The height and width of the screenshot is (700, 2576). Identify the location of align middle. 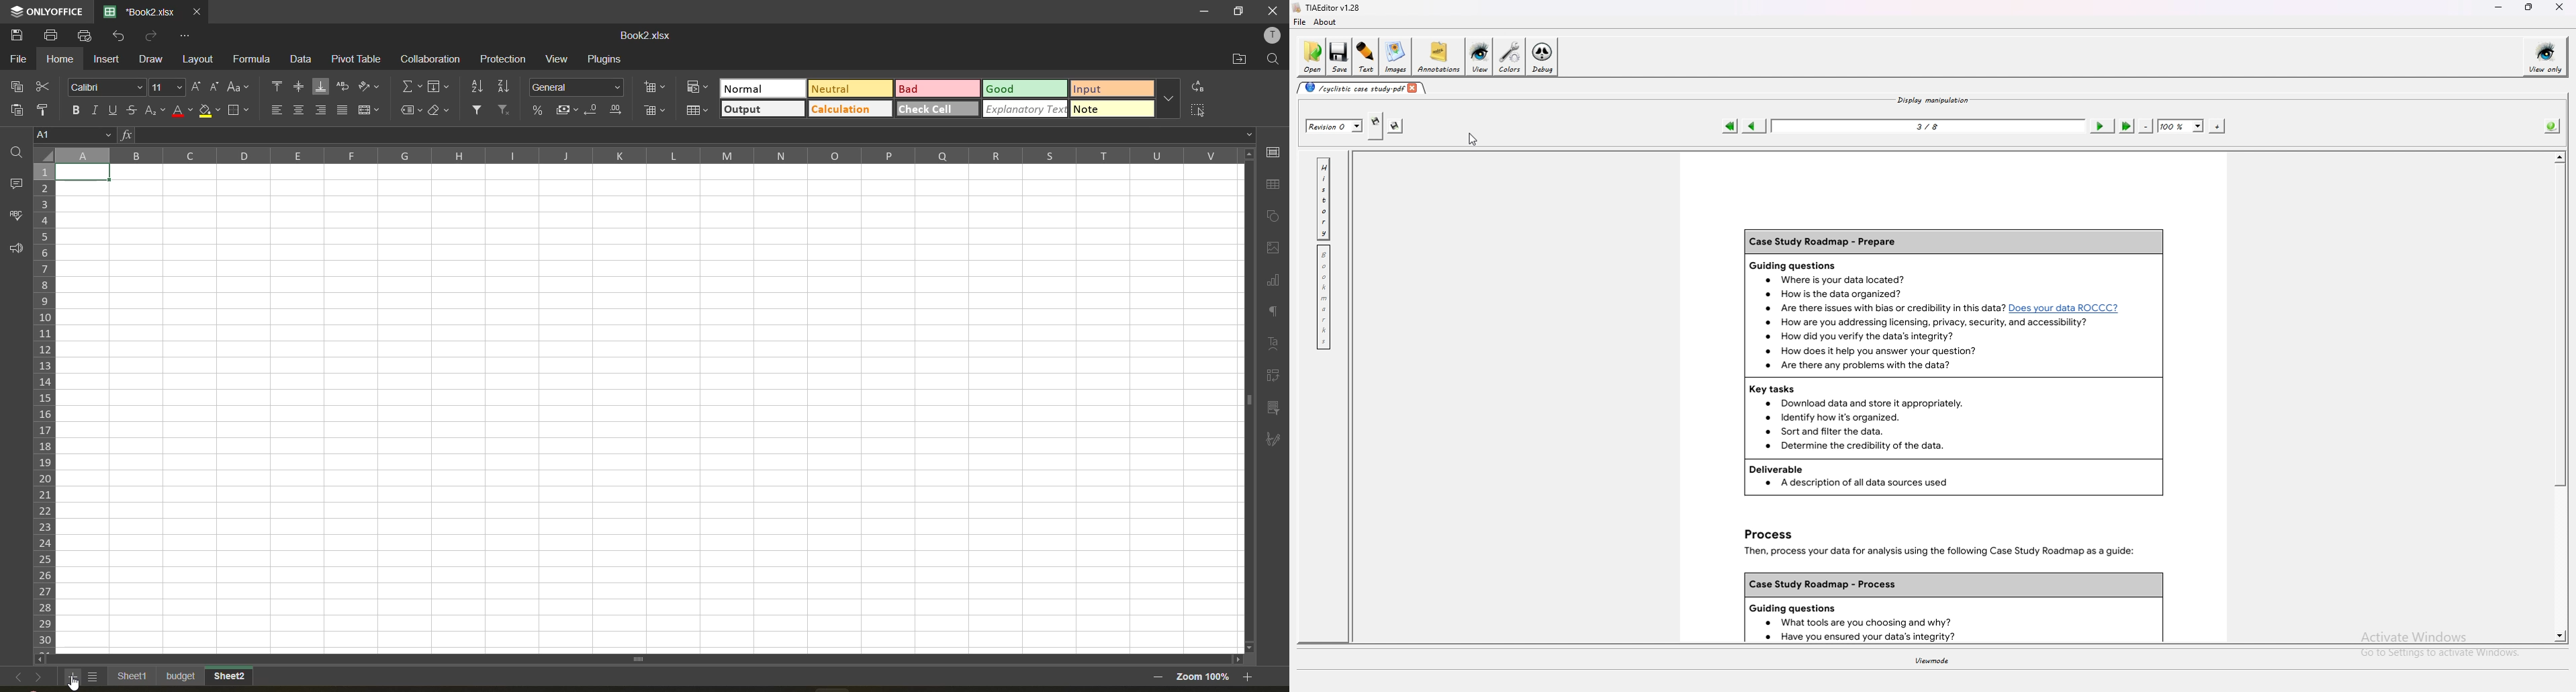
(299, 112).